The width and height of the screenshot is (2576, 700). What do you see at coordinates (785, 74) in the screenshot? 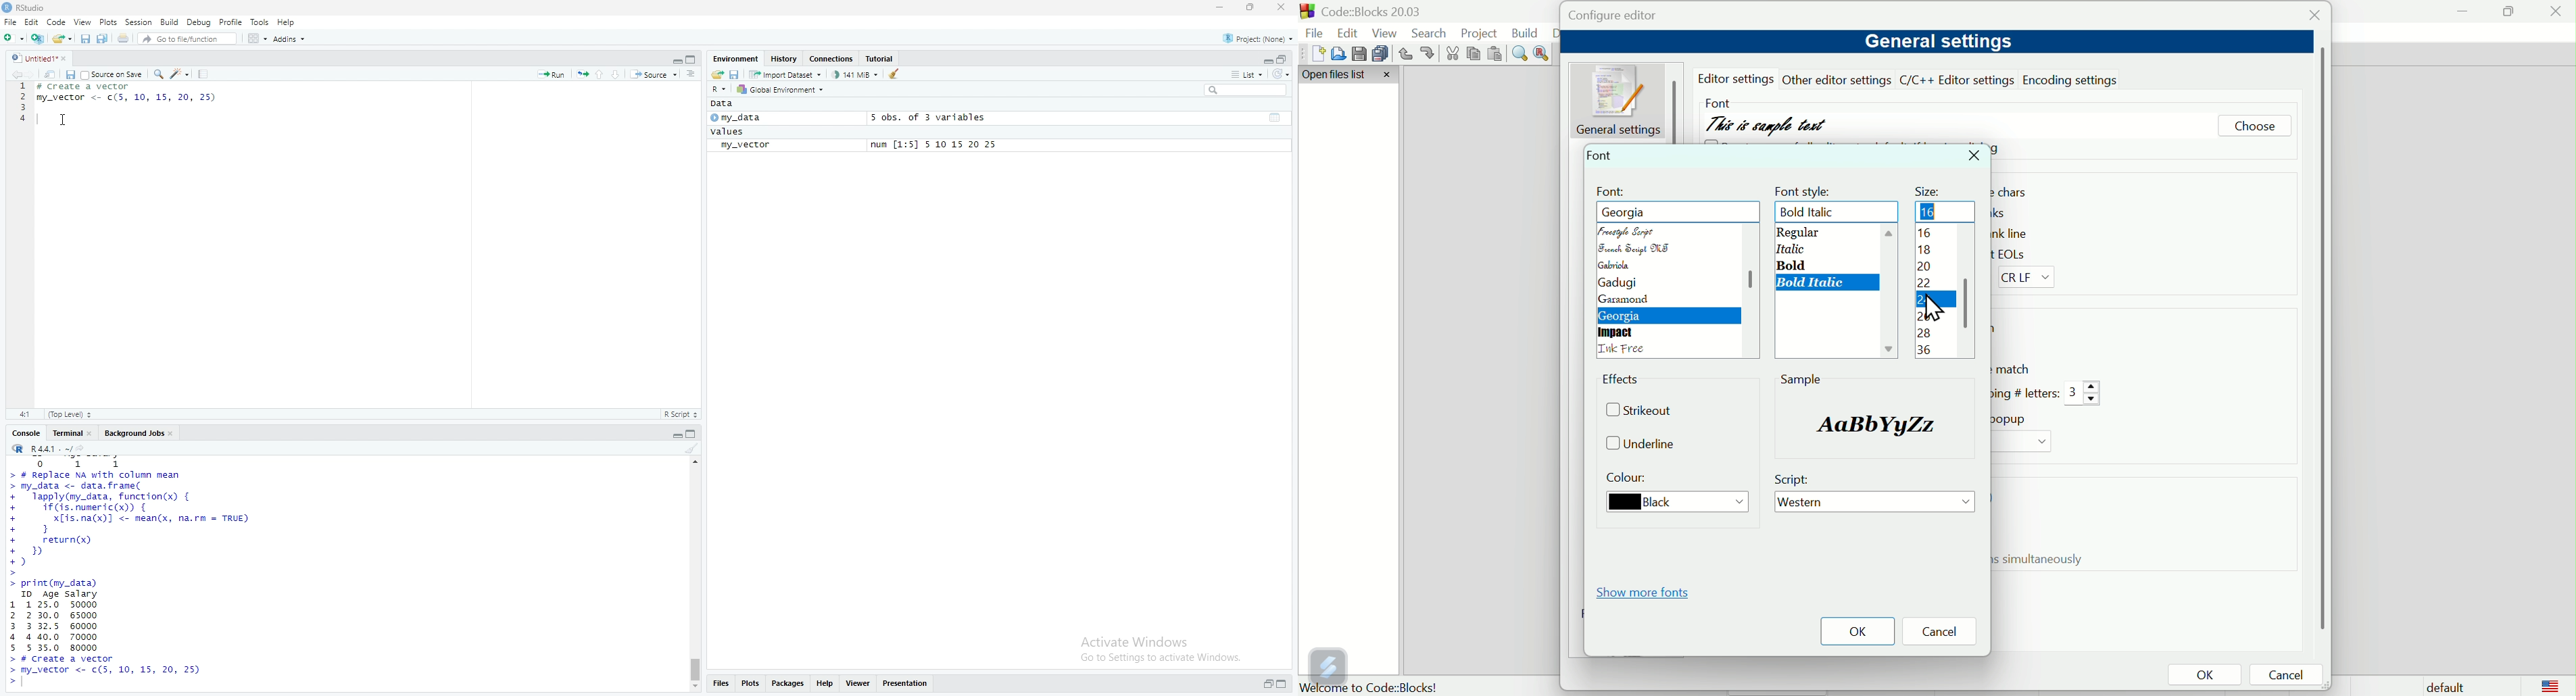
I see `import dataset` at bounding box center [785, 74].